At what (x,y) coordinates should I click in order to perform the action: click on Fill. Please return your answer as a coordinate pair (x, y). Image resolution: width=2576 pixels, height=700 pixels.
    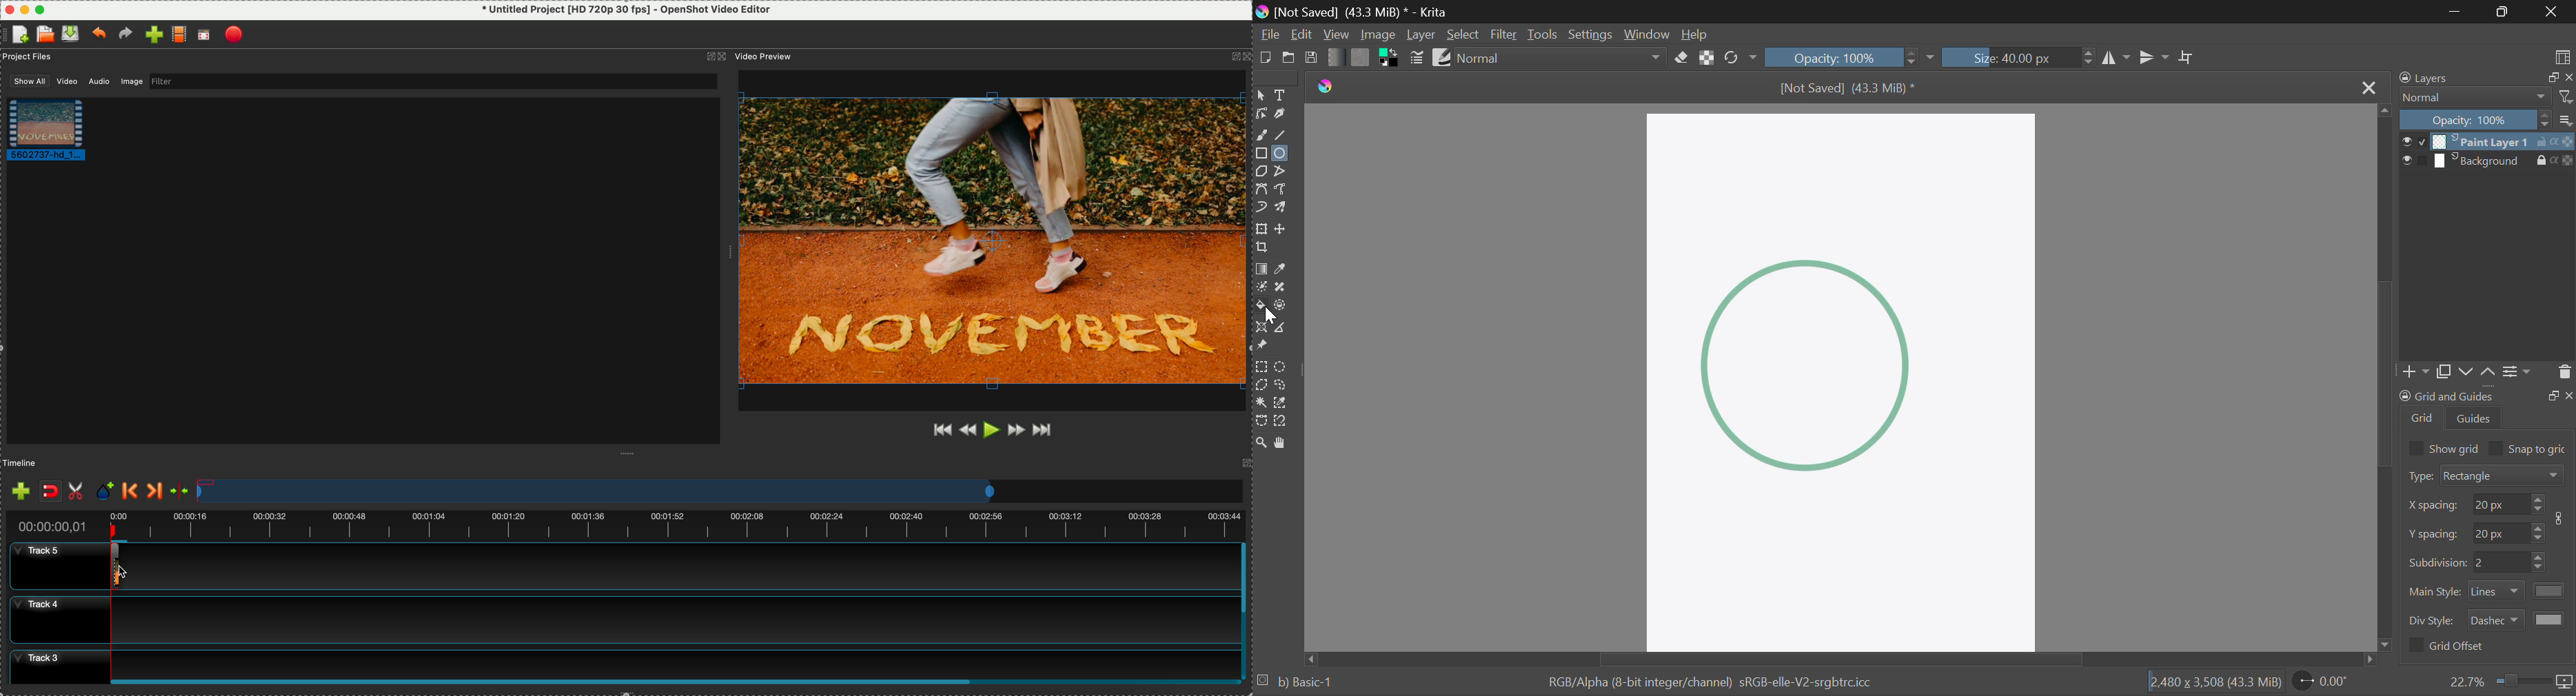
    Looking at the image, I should click on (1261, 306).